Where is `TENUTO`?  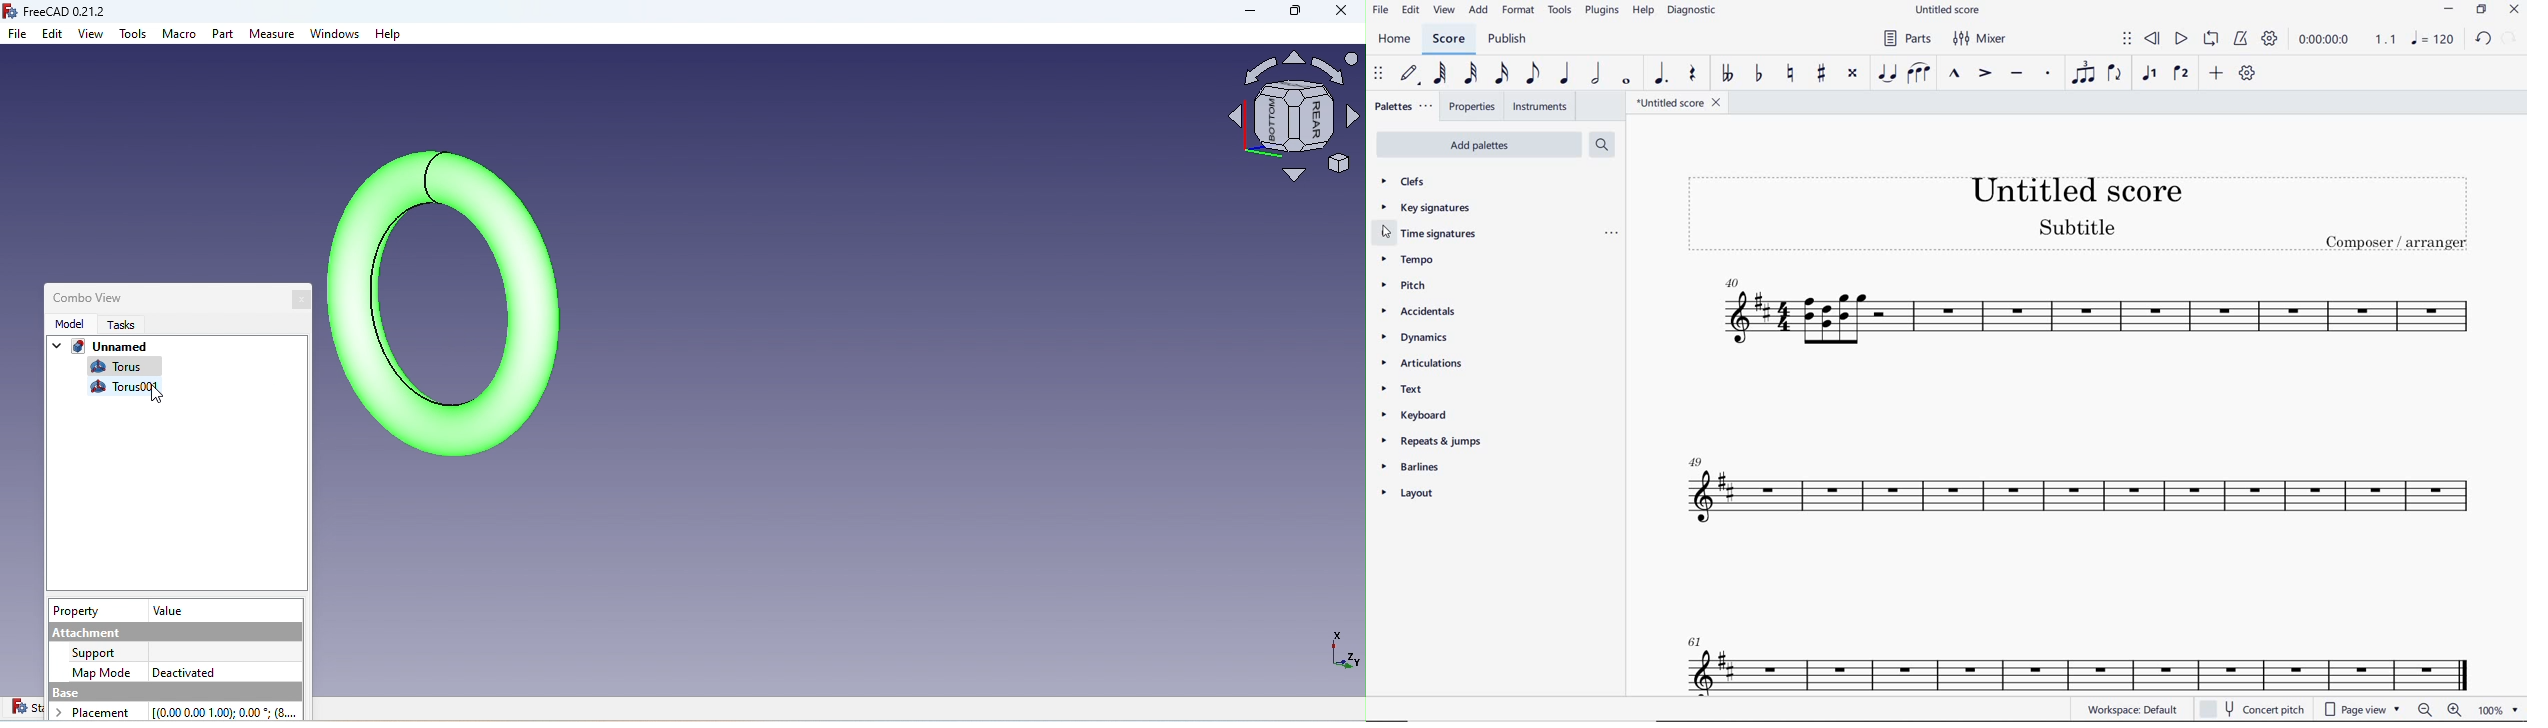
TENUTO is located at coordinates (2016, 74).